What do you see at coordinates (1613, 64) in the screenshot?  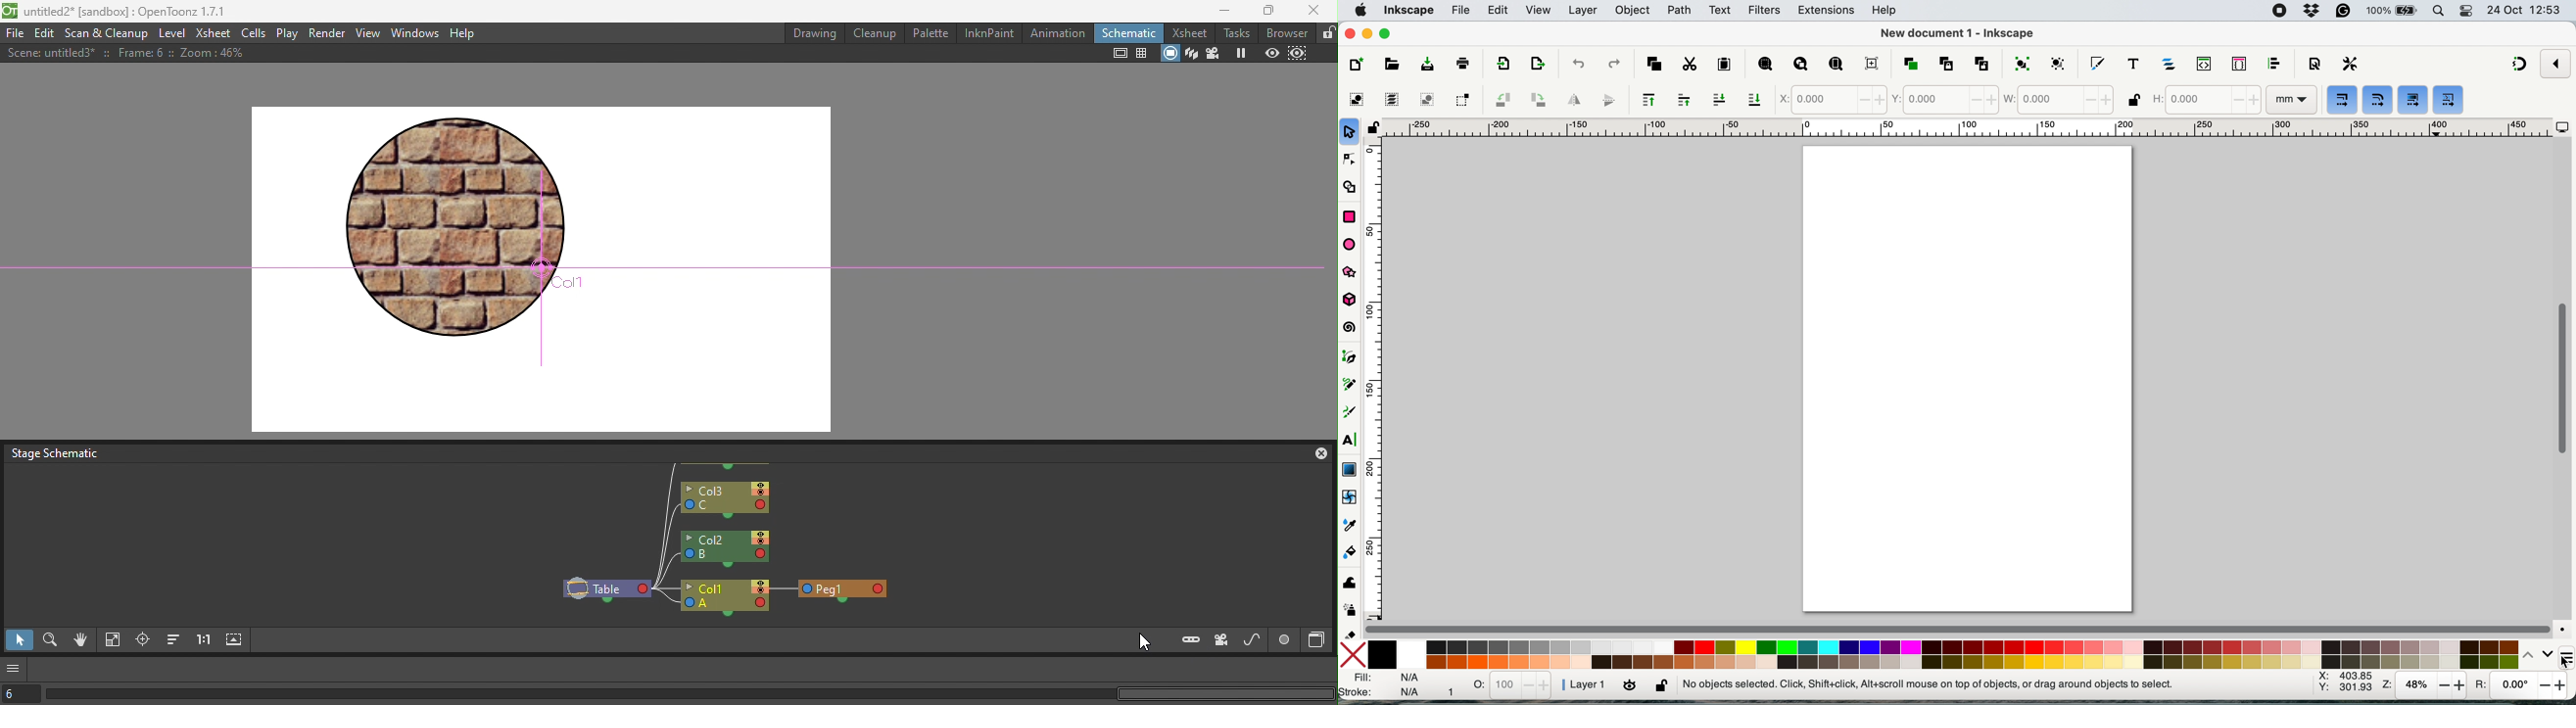 I see `redo` at bounding box center [1613, 64].